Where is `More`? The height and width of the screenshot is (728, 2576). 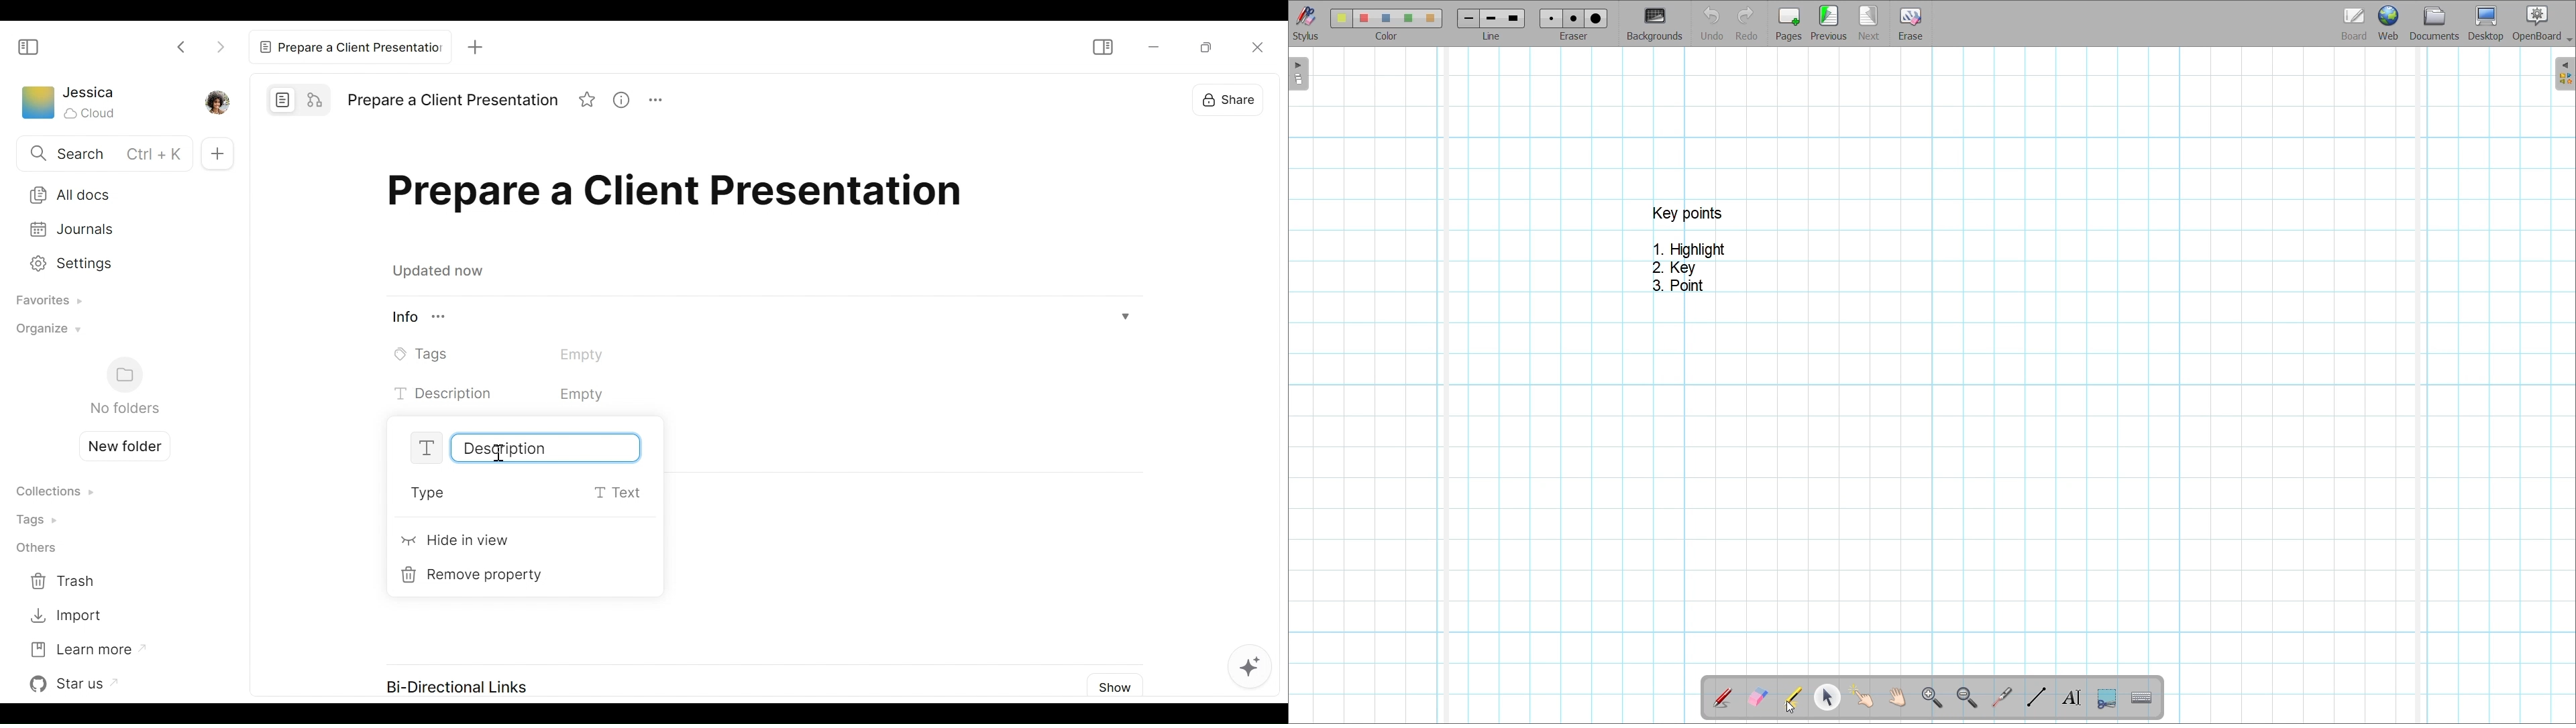 More is located at coordinates (661, 102).